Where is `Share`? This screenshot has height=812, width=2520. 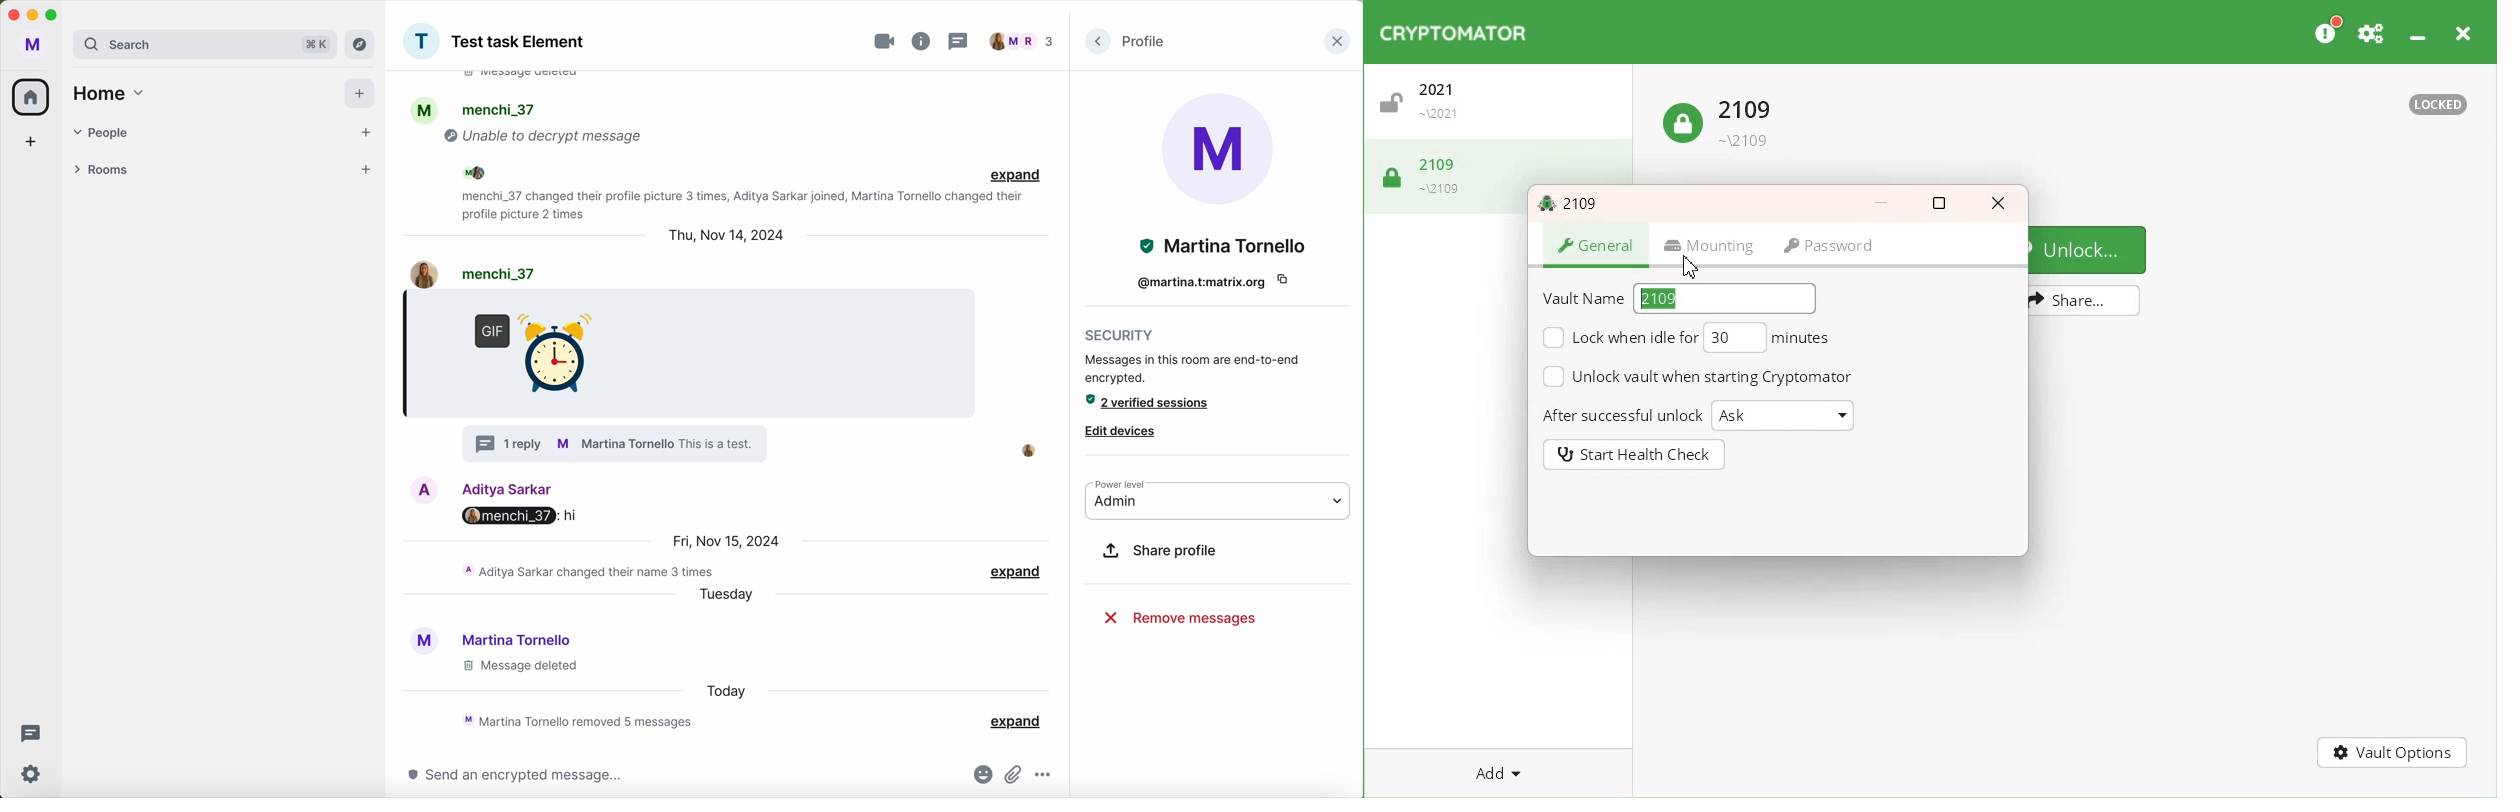 Share is located at coordinates (2085, 301).